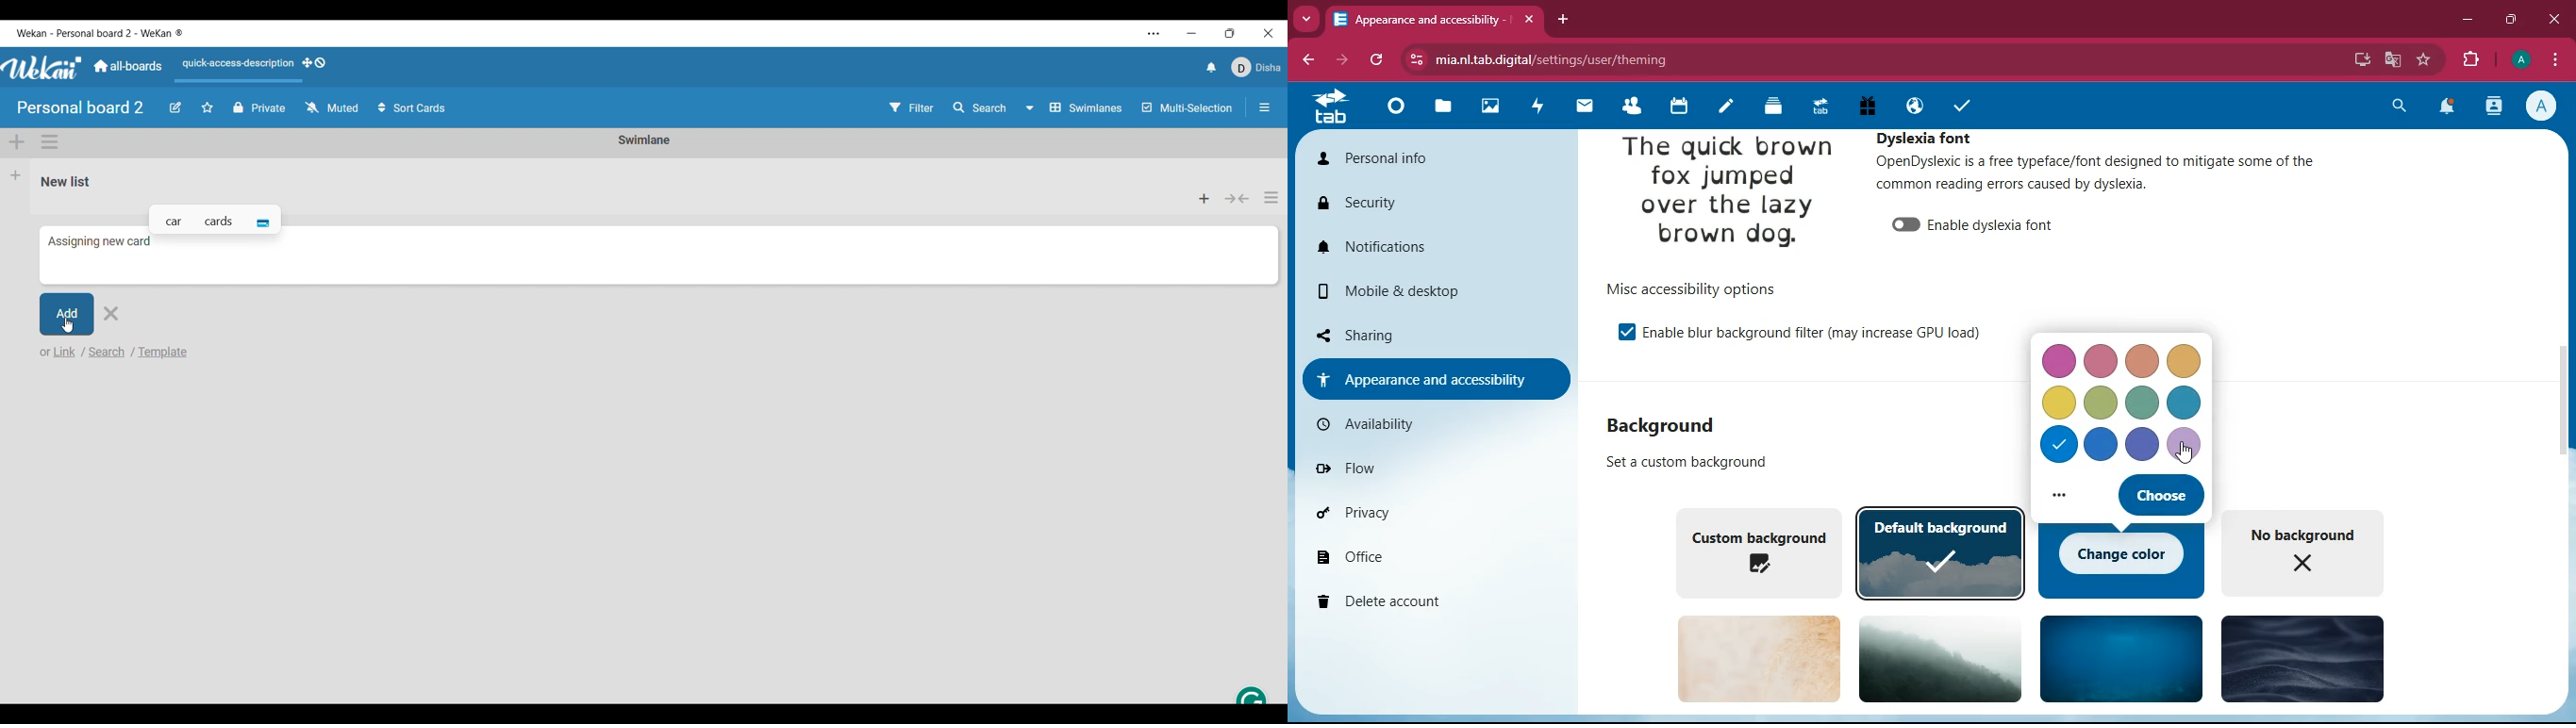 This screenshot has height=728, width=2576. Describe the element at coordinates (1961, 107) in the screenshot. I see `tasks` at that location.